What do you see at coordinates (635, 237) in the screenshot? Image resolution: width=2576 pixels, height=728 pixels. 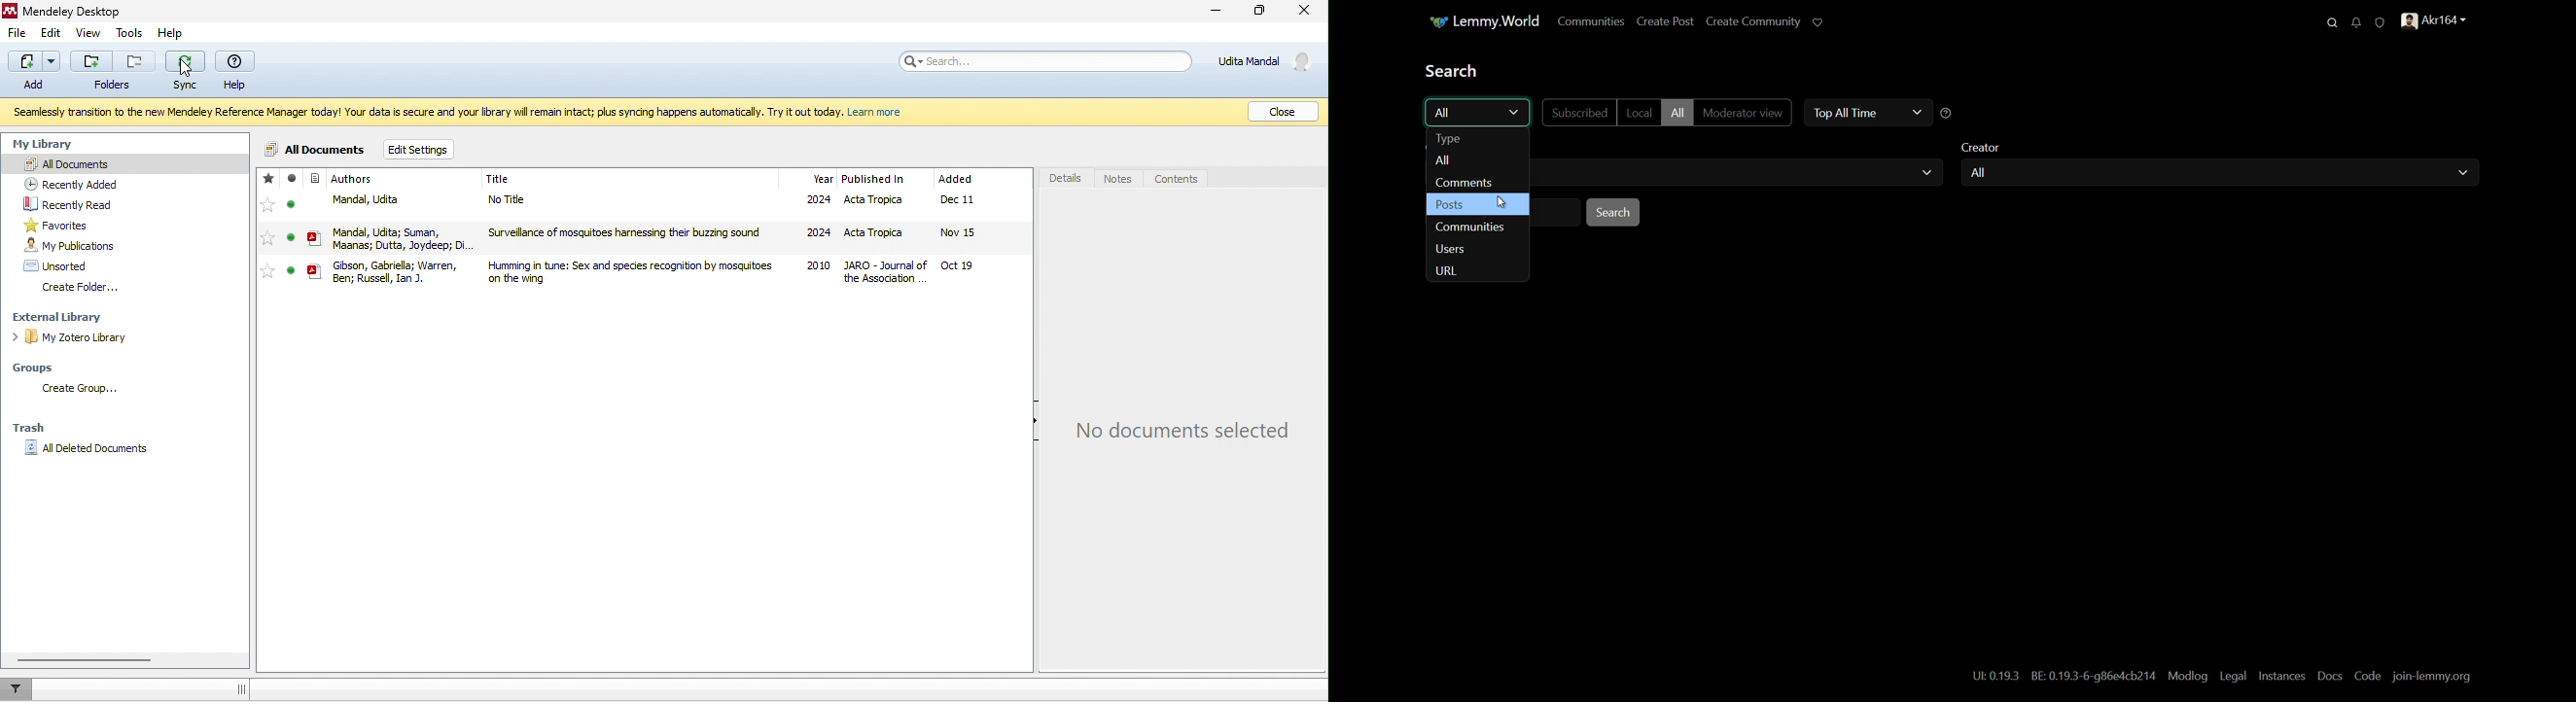 I see `file` at bounding box center [635, 237].